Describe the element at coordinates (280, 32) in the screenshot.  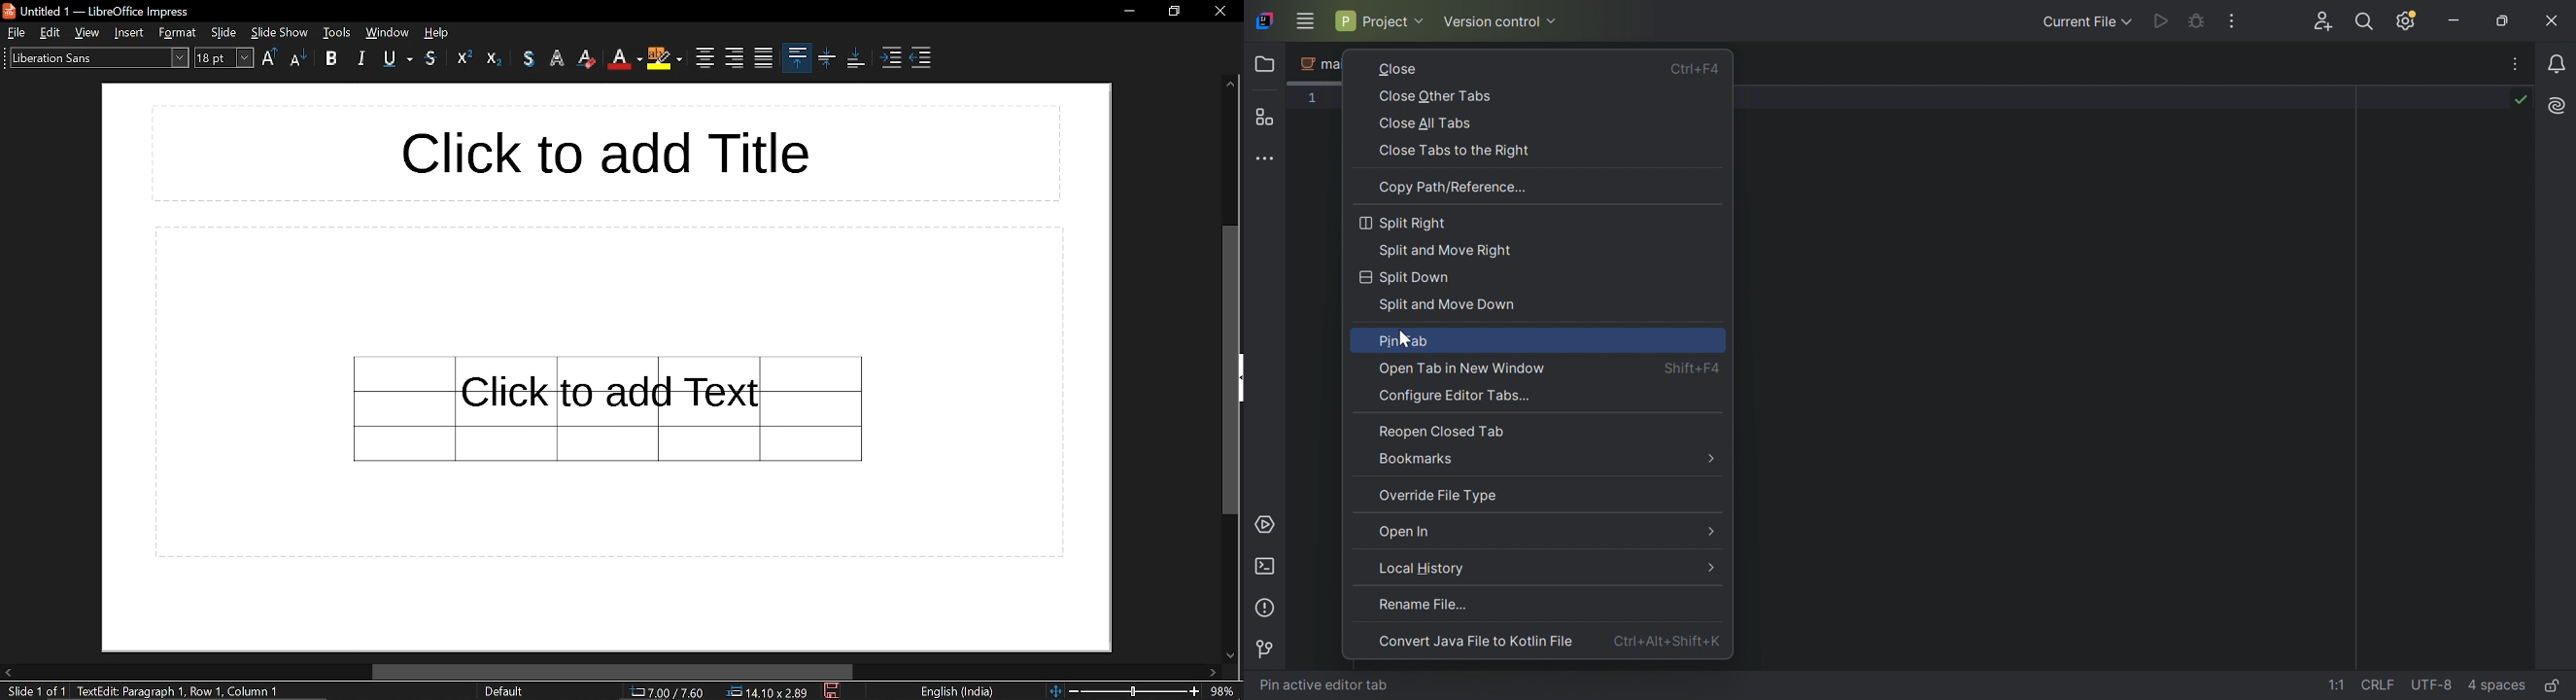
I see `slide show` at that location.